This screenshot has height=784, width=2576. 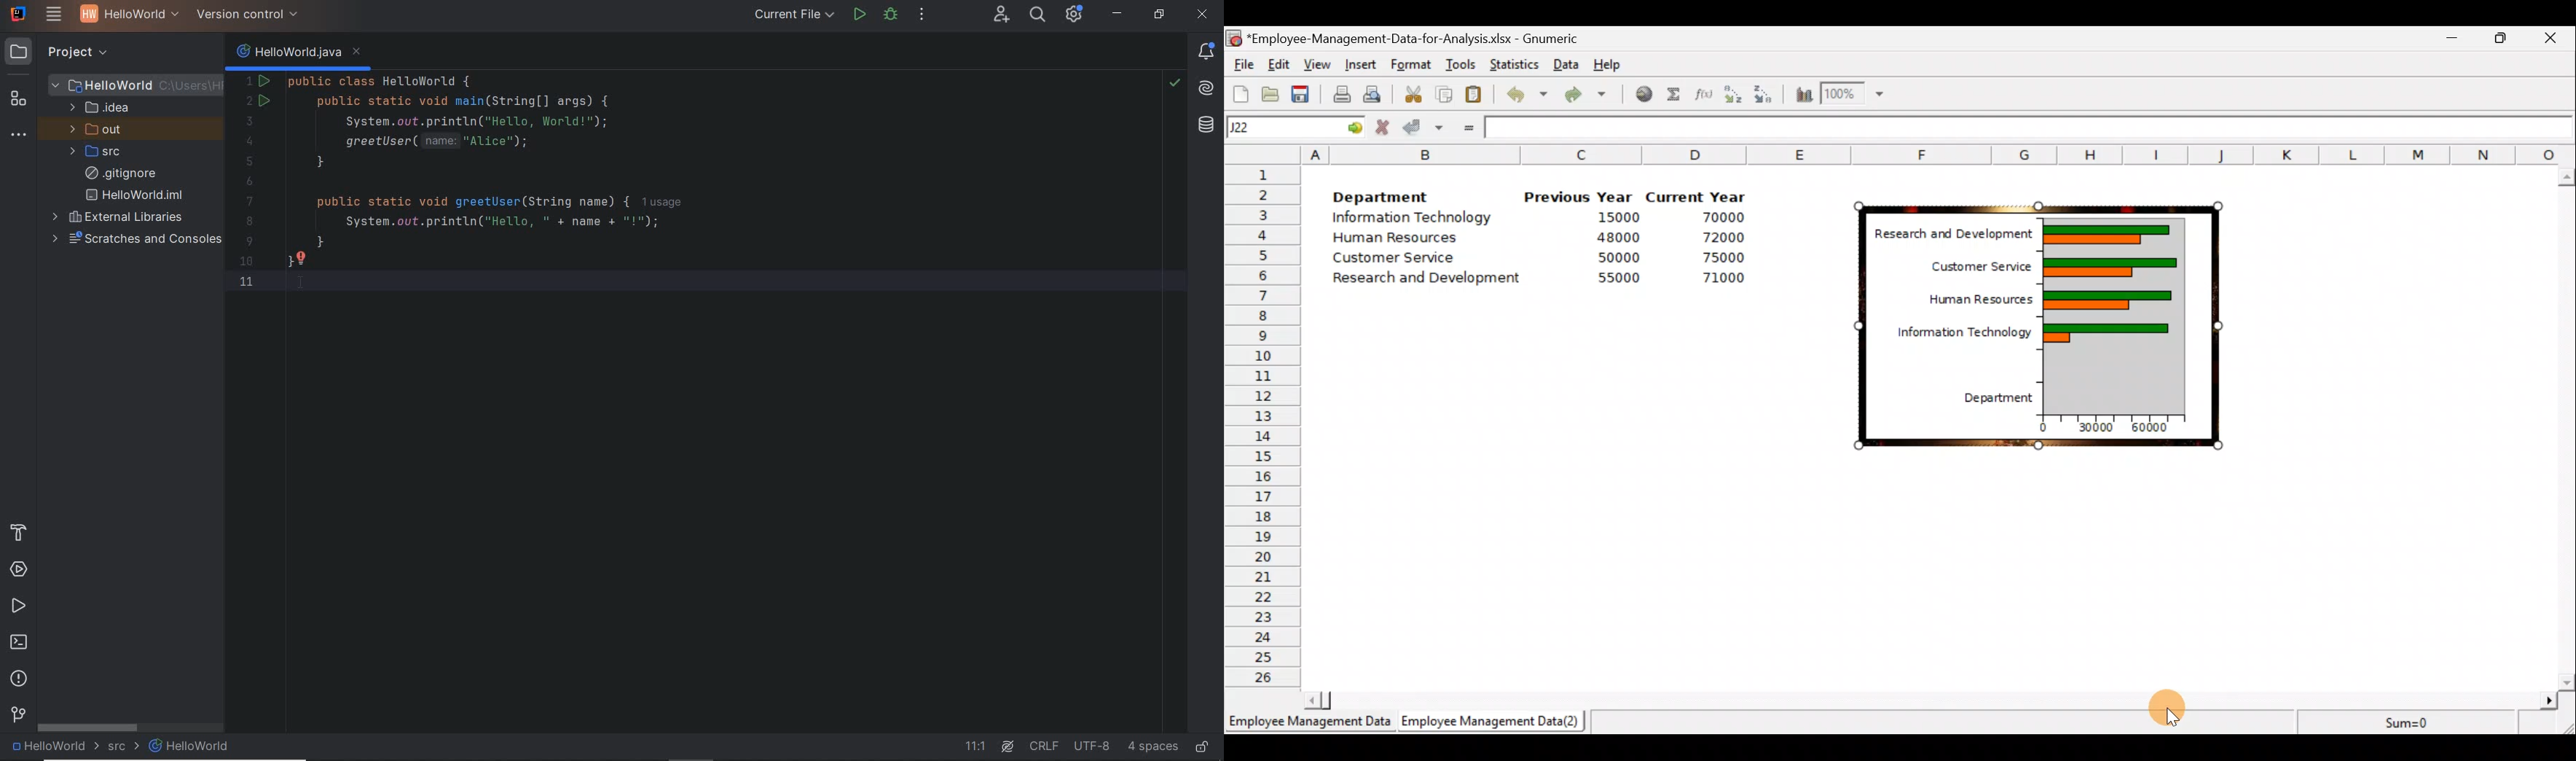 What do you see at coordinates (1593, 96) in the screenshot?
I see `Redo undone action` at bounding box center [1593, 96].